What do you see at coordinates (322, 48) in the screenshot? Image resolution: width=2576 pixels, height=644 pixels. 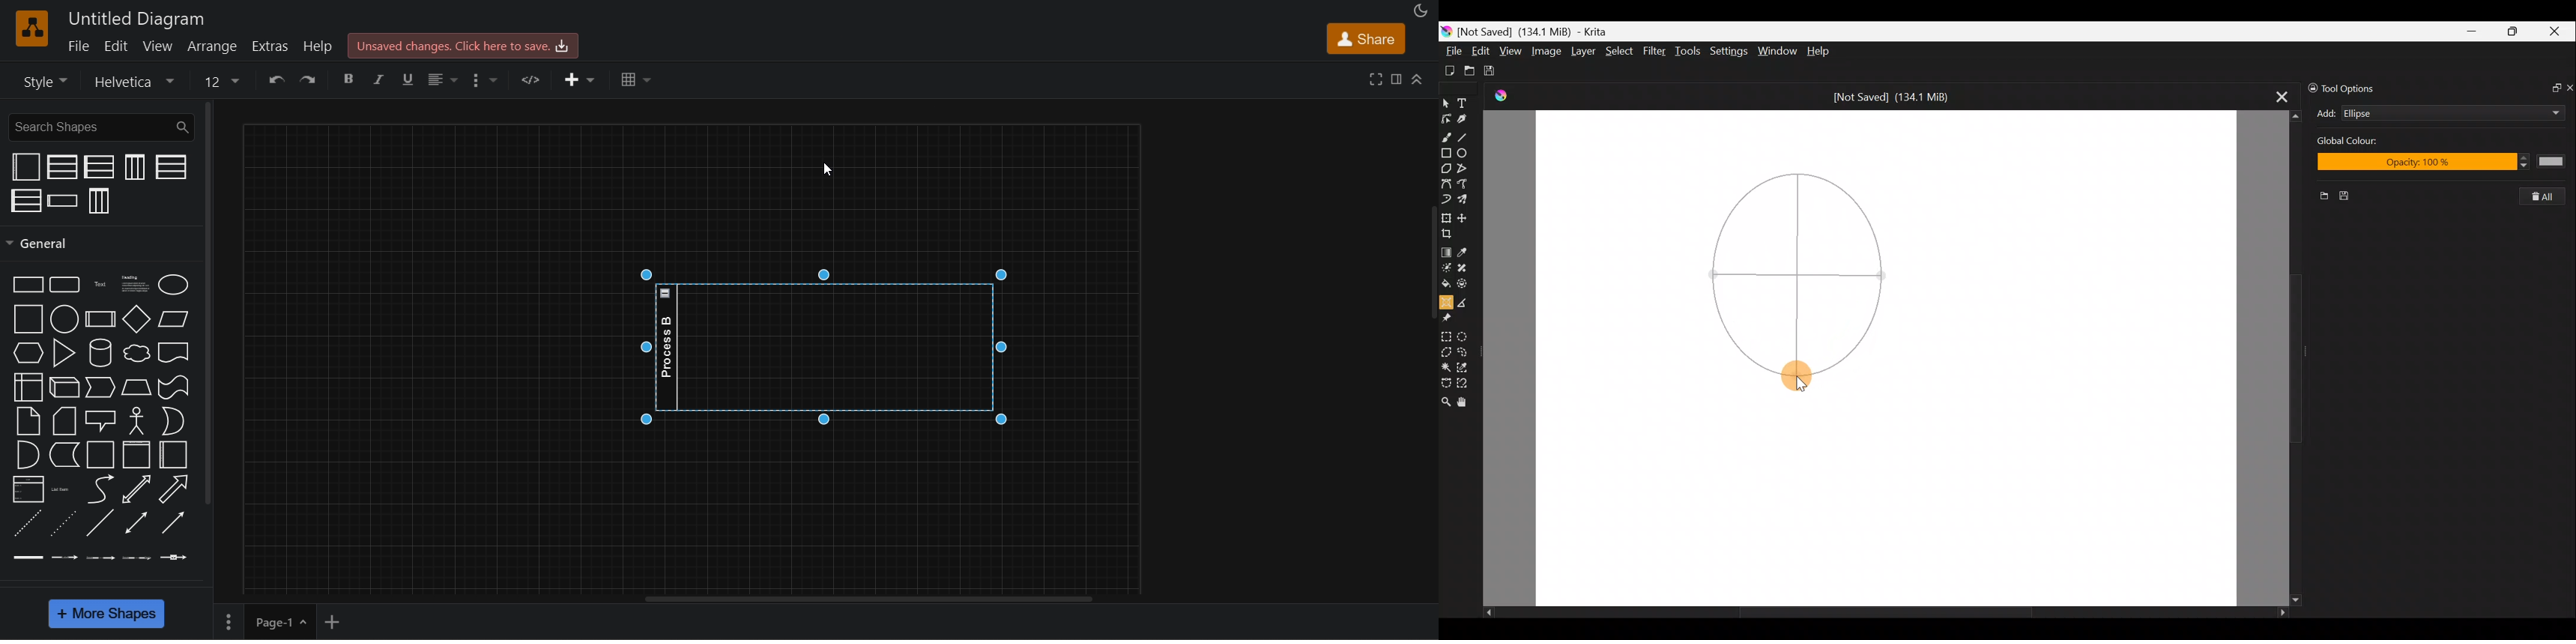 I see `help` at bounding box center [322, 48].